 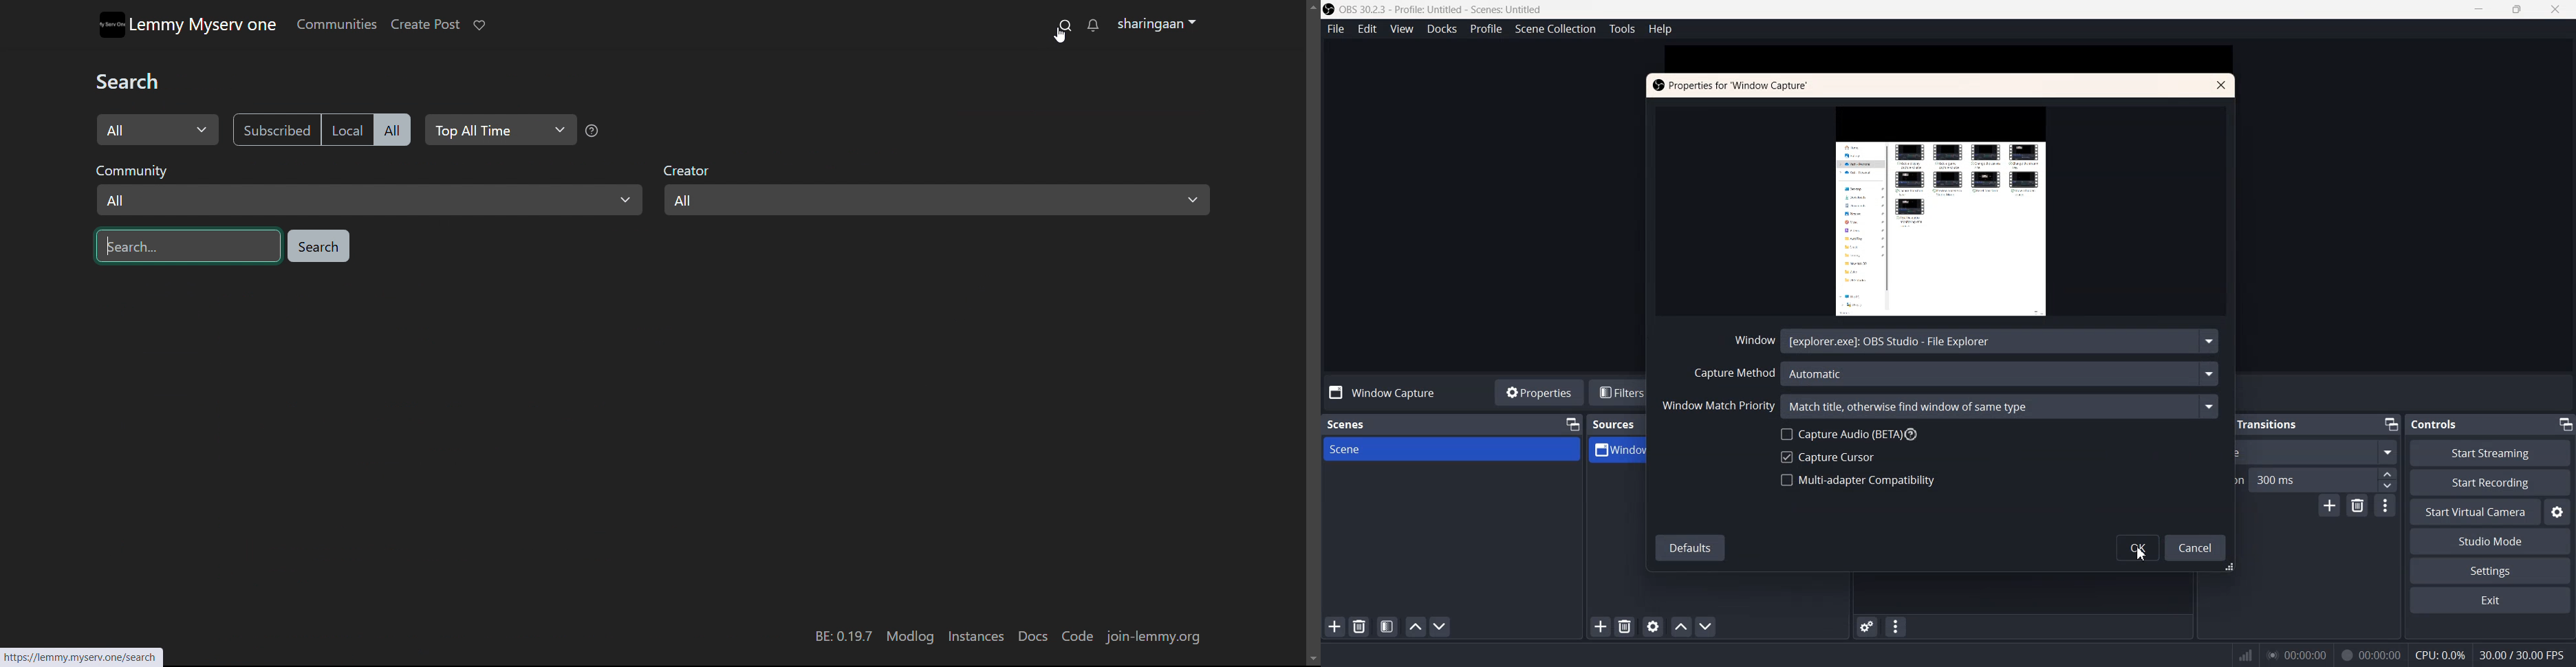 I want to click on Docks, so click(x=1442, y=29).